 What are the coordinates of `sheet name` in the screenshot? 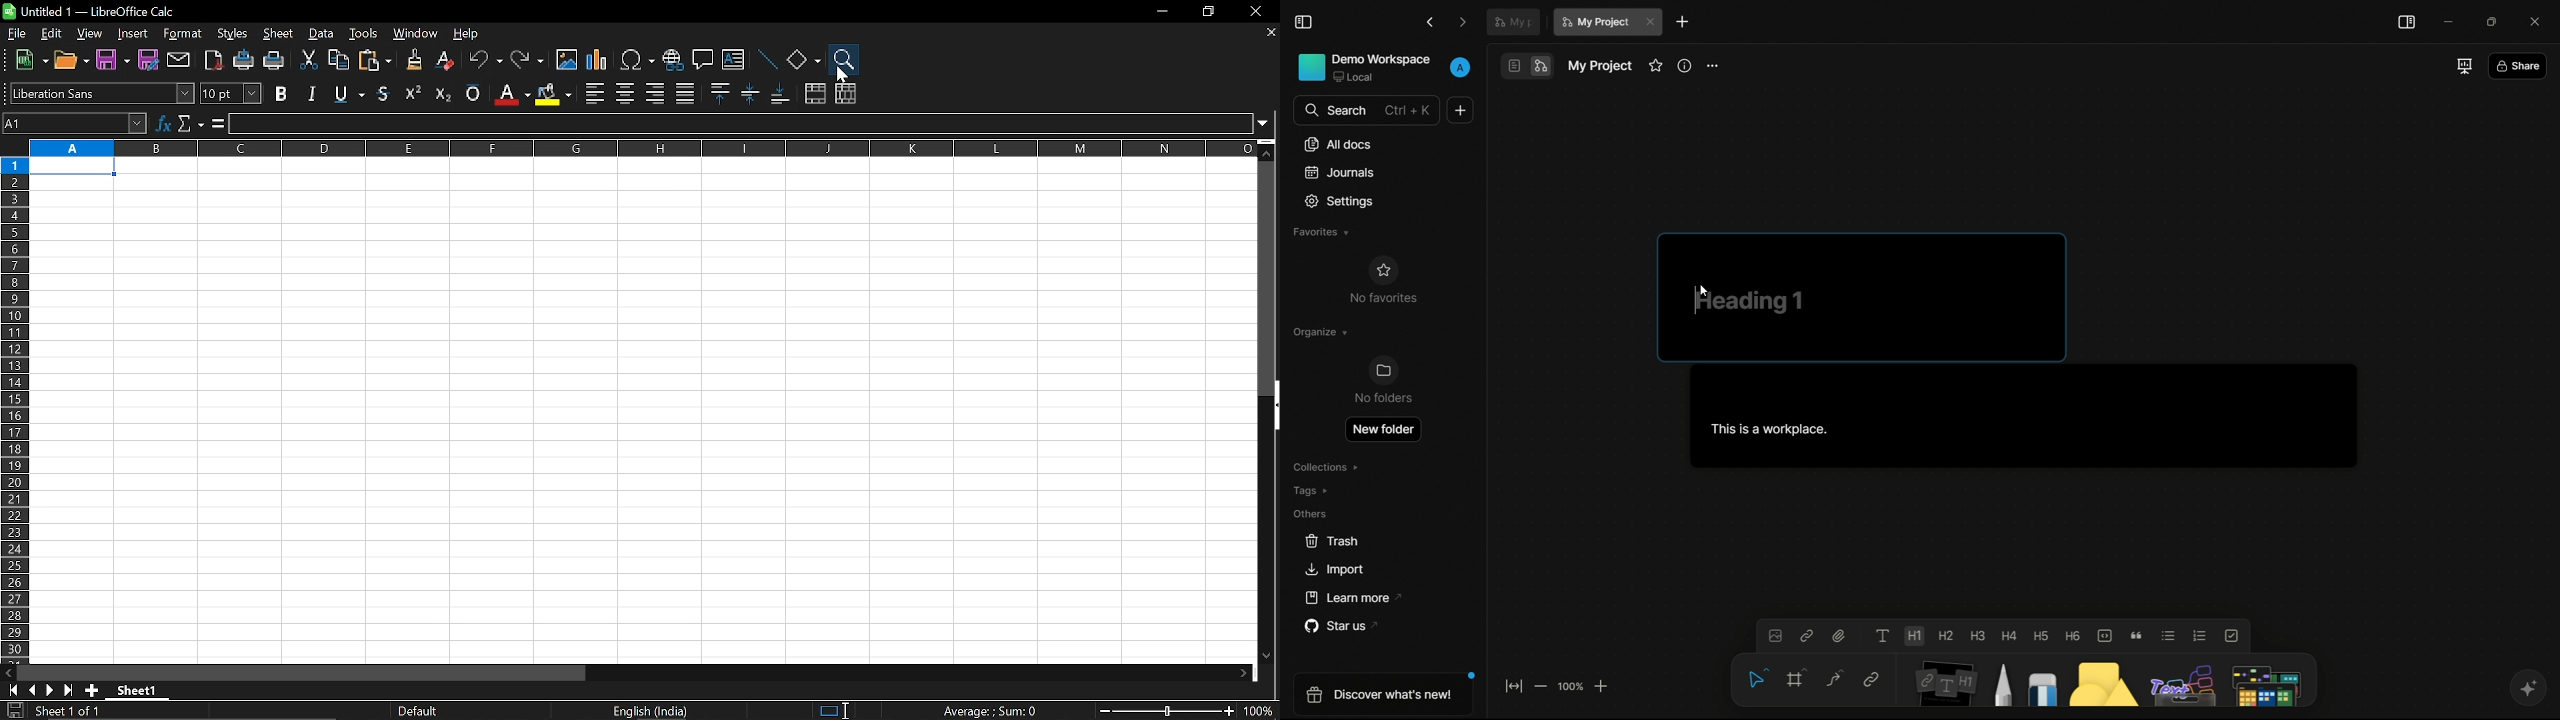 It's located at (142, 690).